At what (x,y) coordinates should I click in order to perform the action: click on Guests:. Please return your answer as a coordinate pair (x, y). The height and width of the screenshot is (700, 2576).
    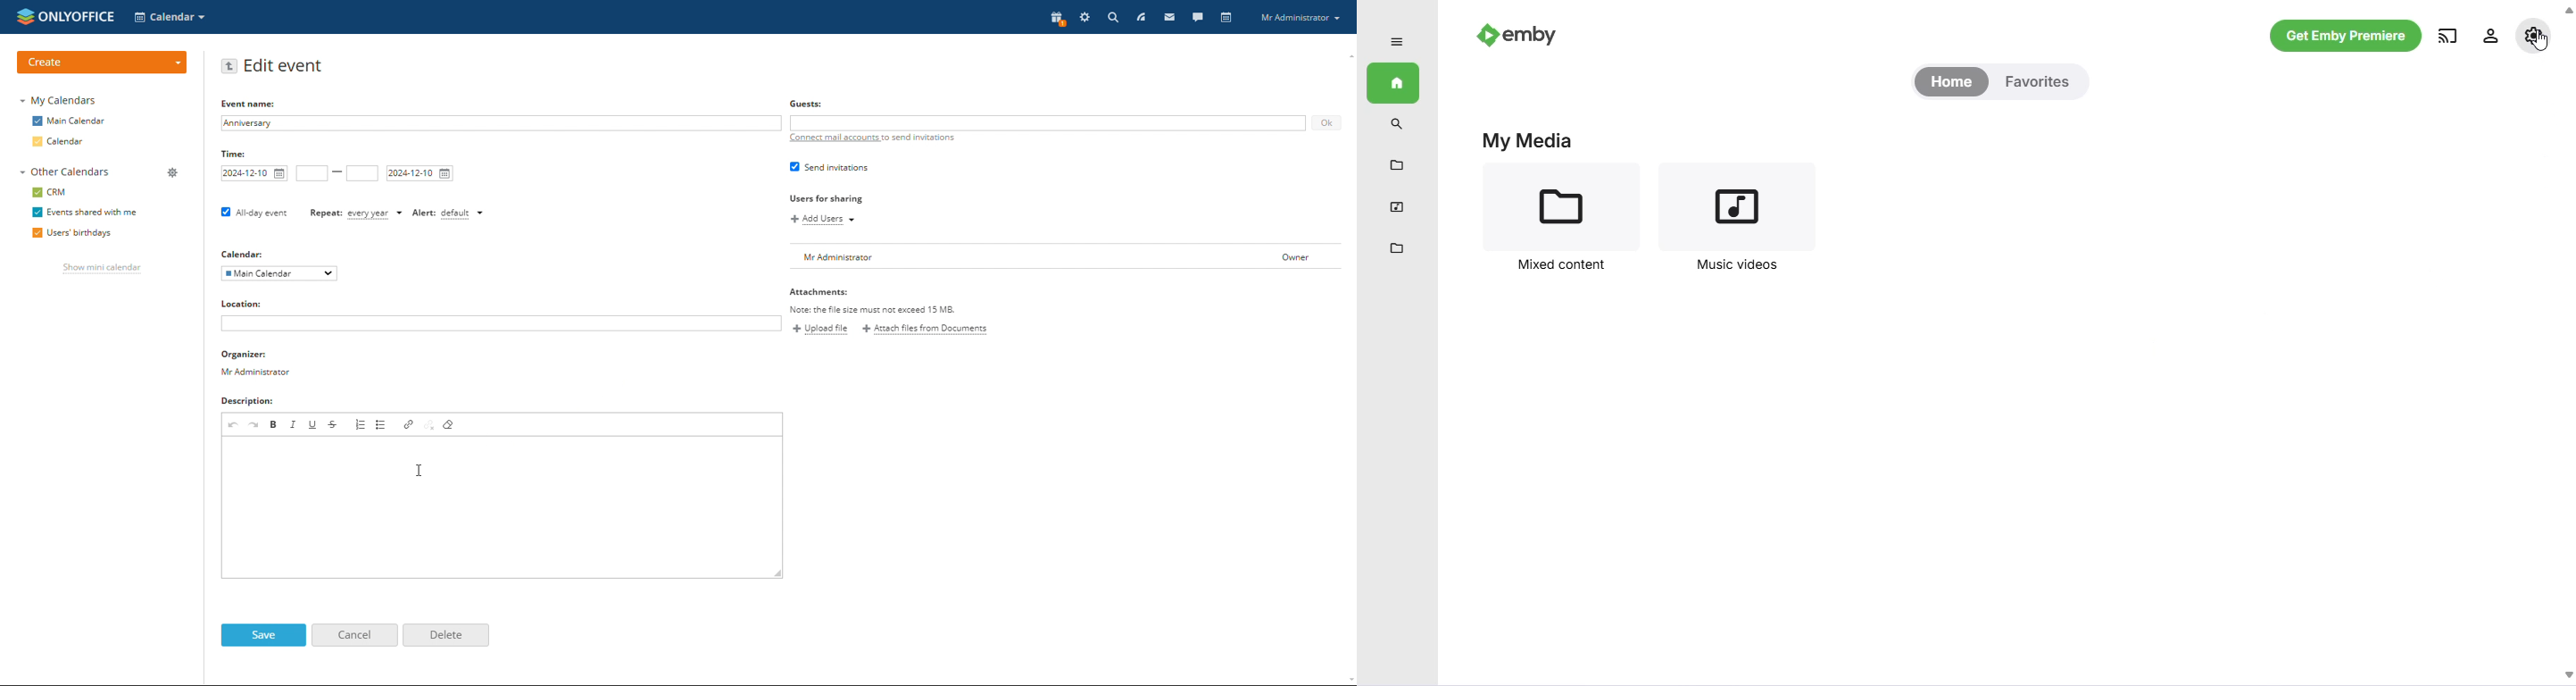
    Looking at the image, I should click on (806, 103).